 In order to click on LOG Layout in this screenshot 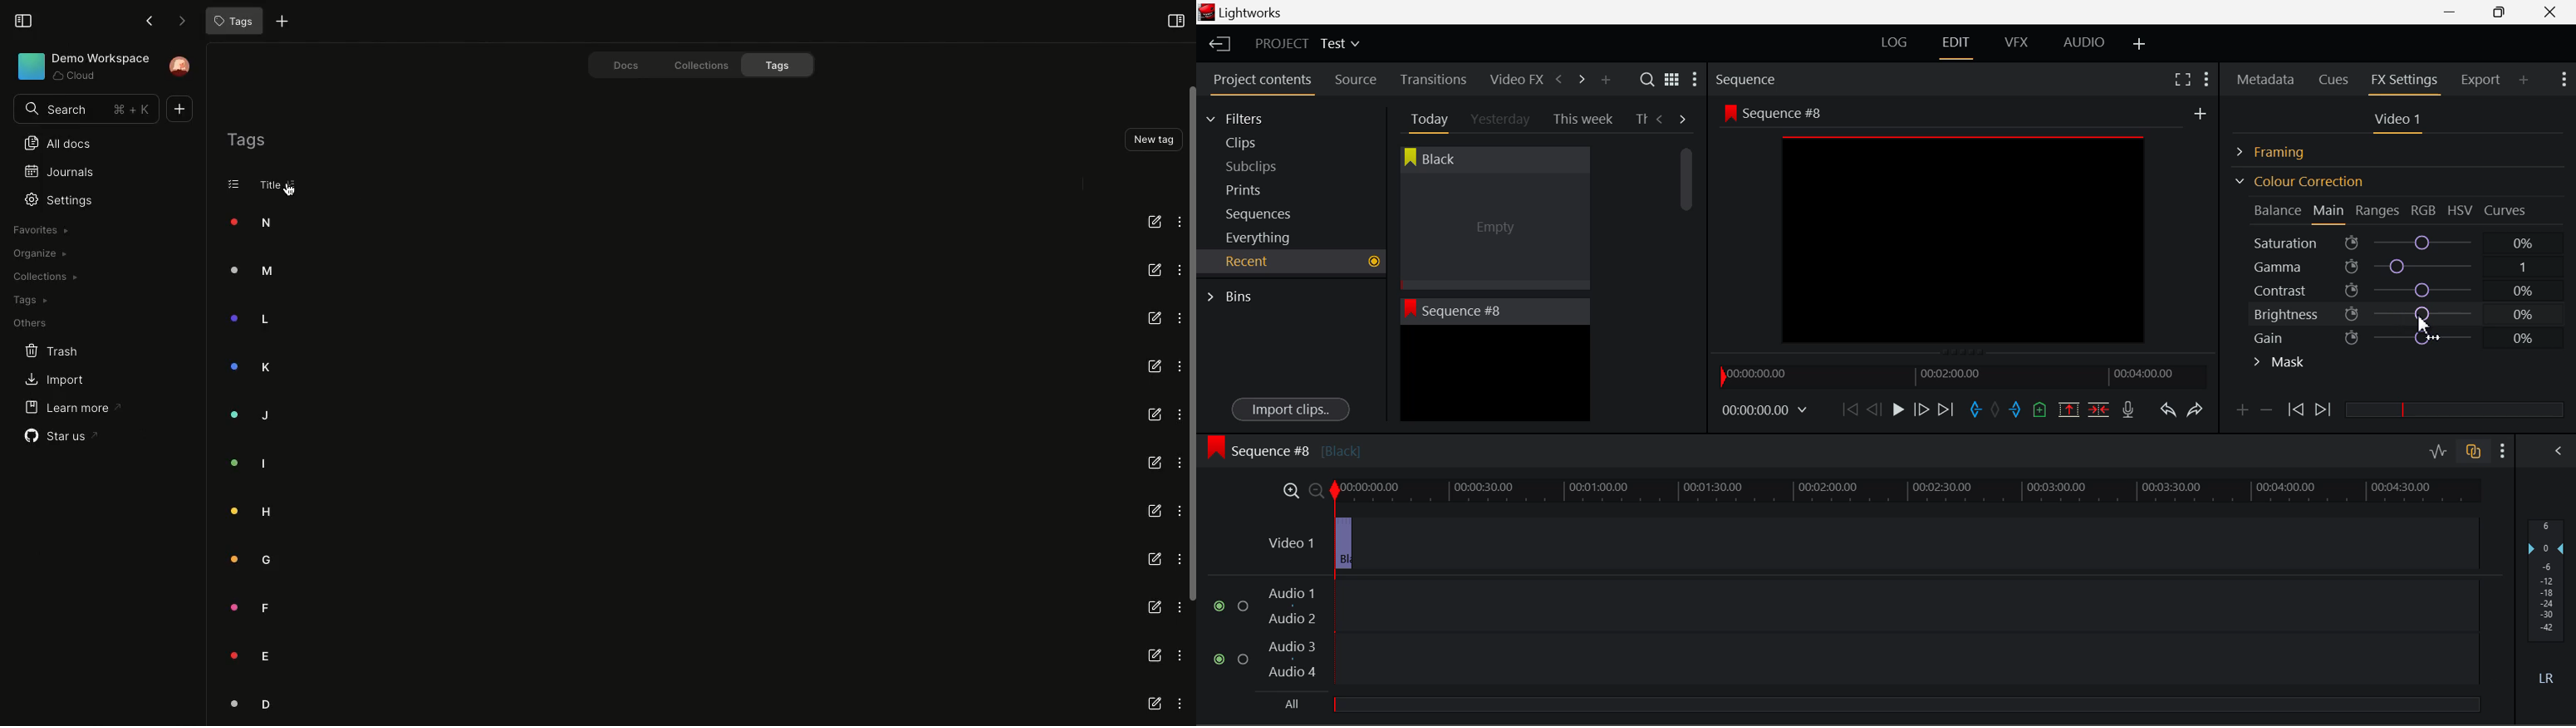, I will do `click(1893, 42)`.